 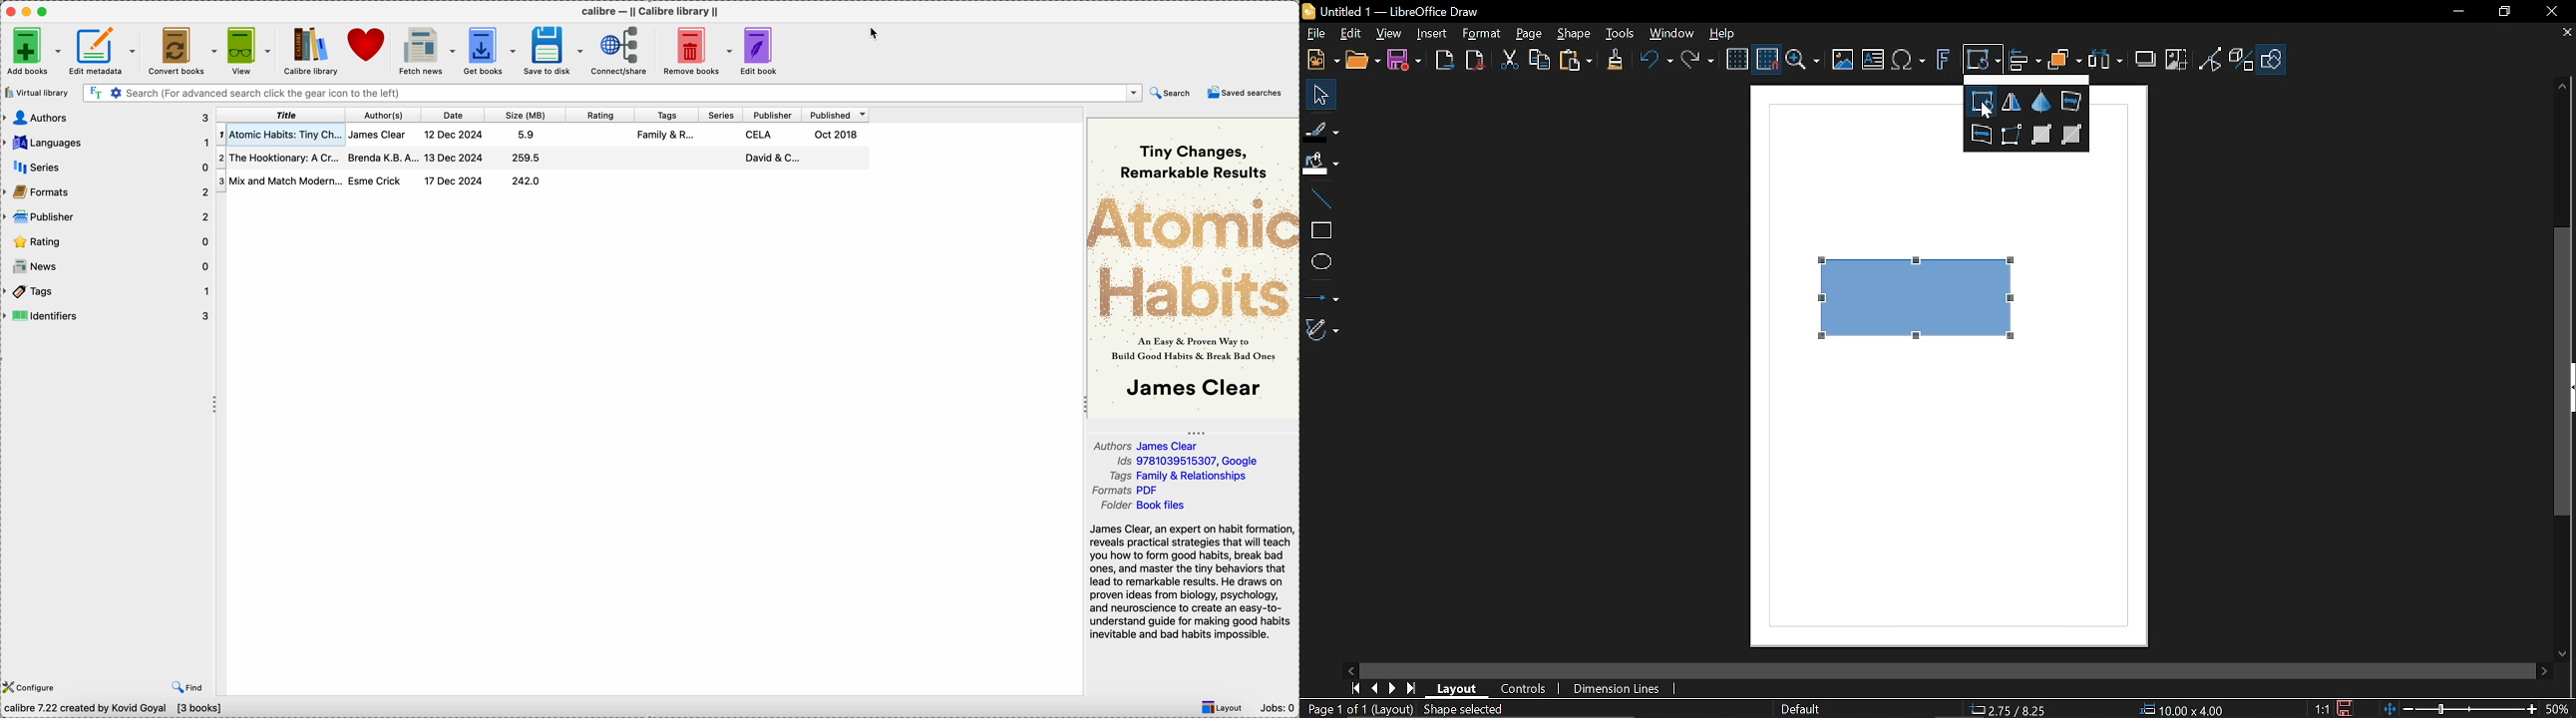 What do you see at coordinates (1319, 230) in the screenshot?
I see `Rectangle` at bounding box center [1319, 230].